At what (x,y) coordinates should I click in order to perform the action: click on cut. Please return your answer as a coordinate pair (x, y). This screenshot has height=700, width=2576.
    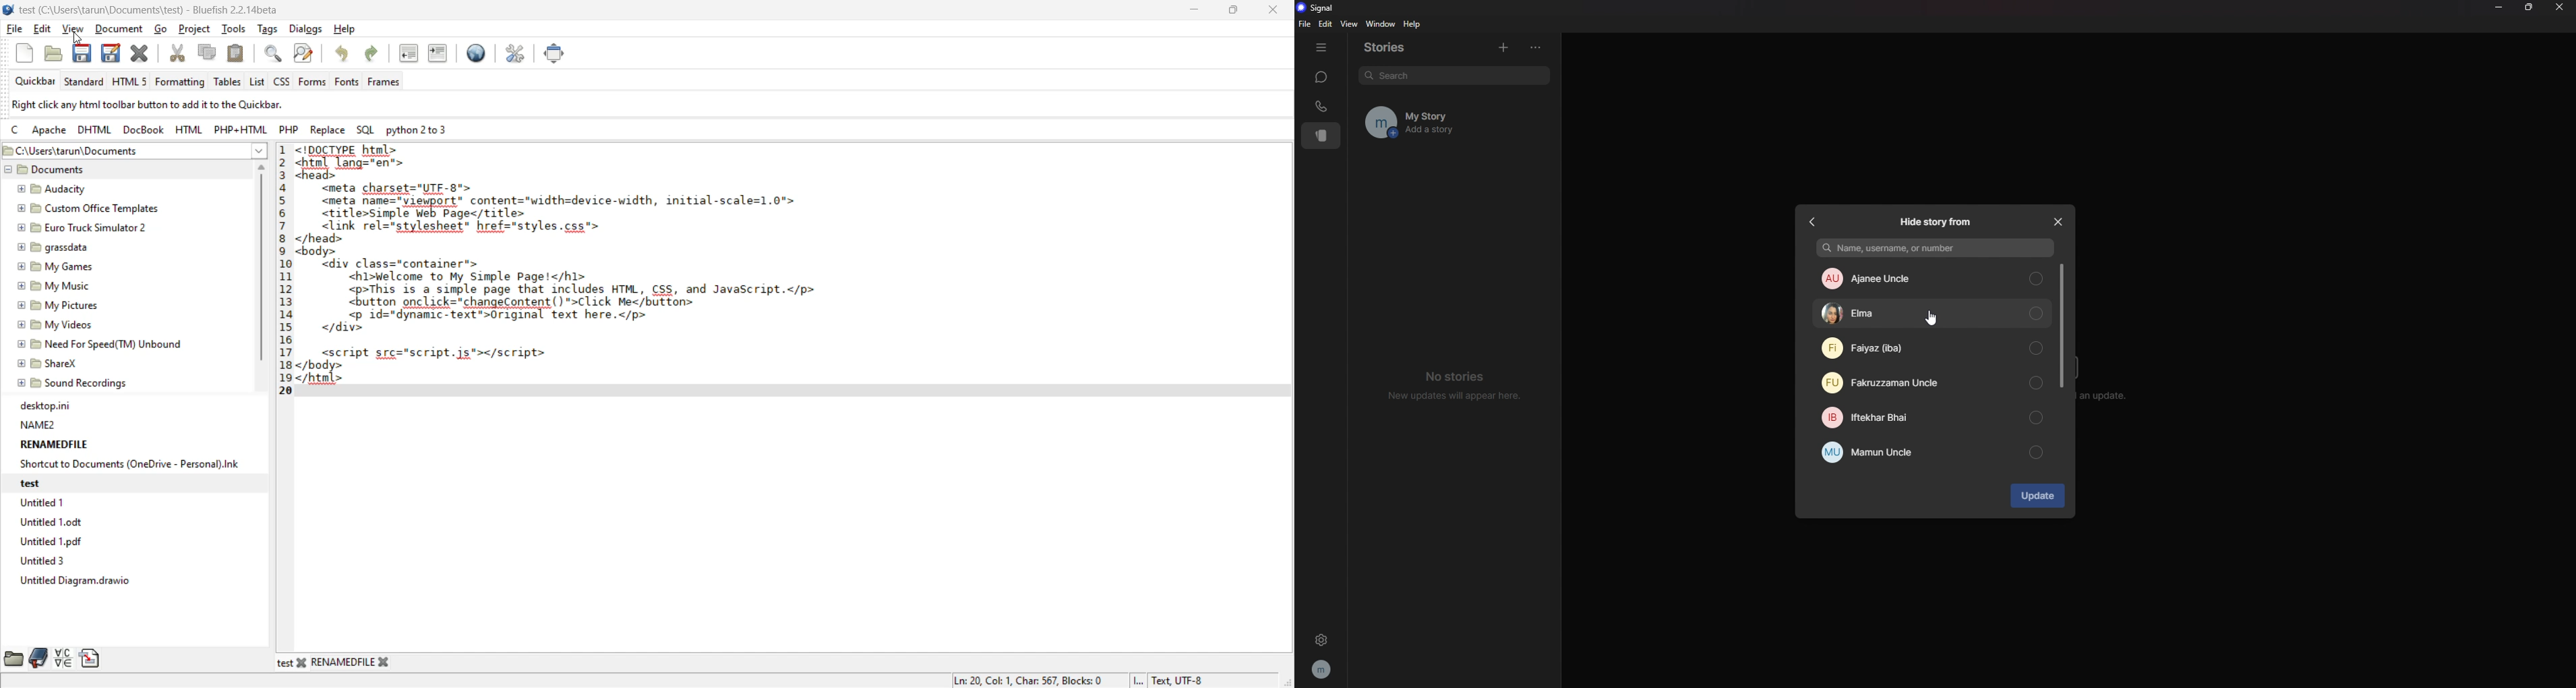
    Looking at the image, I should click on (177, 54).